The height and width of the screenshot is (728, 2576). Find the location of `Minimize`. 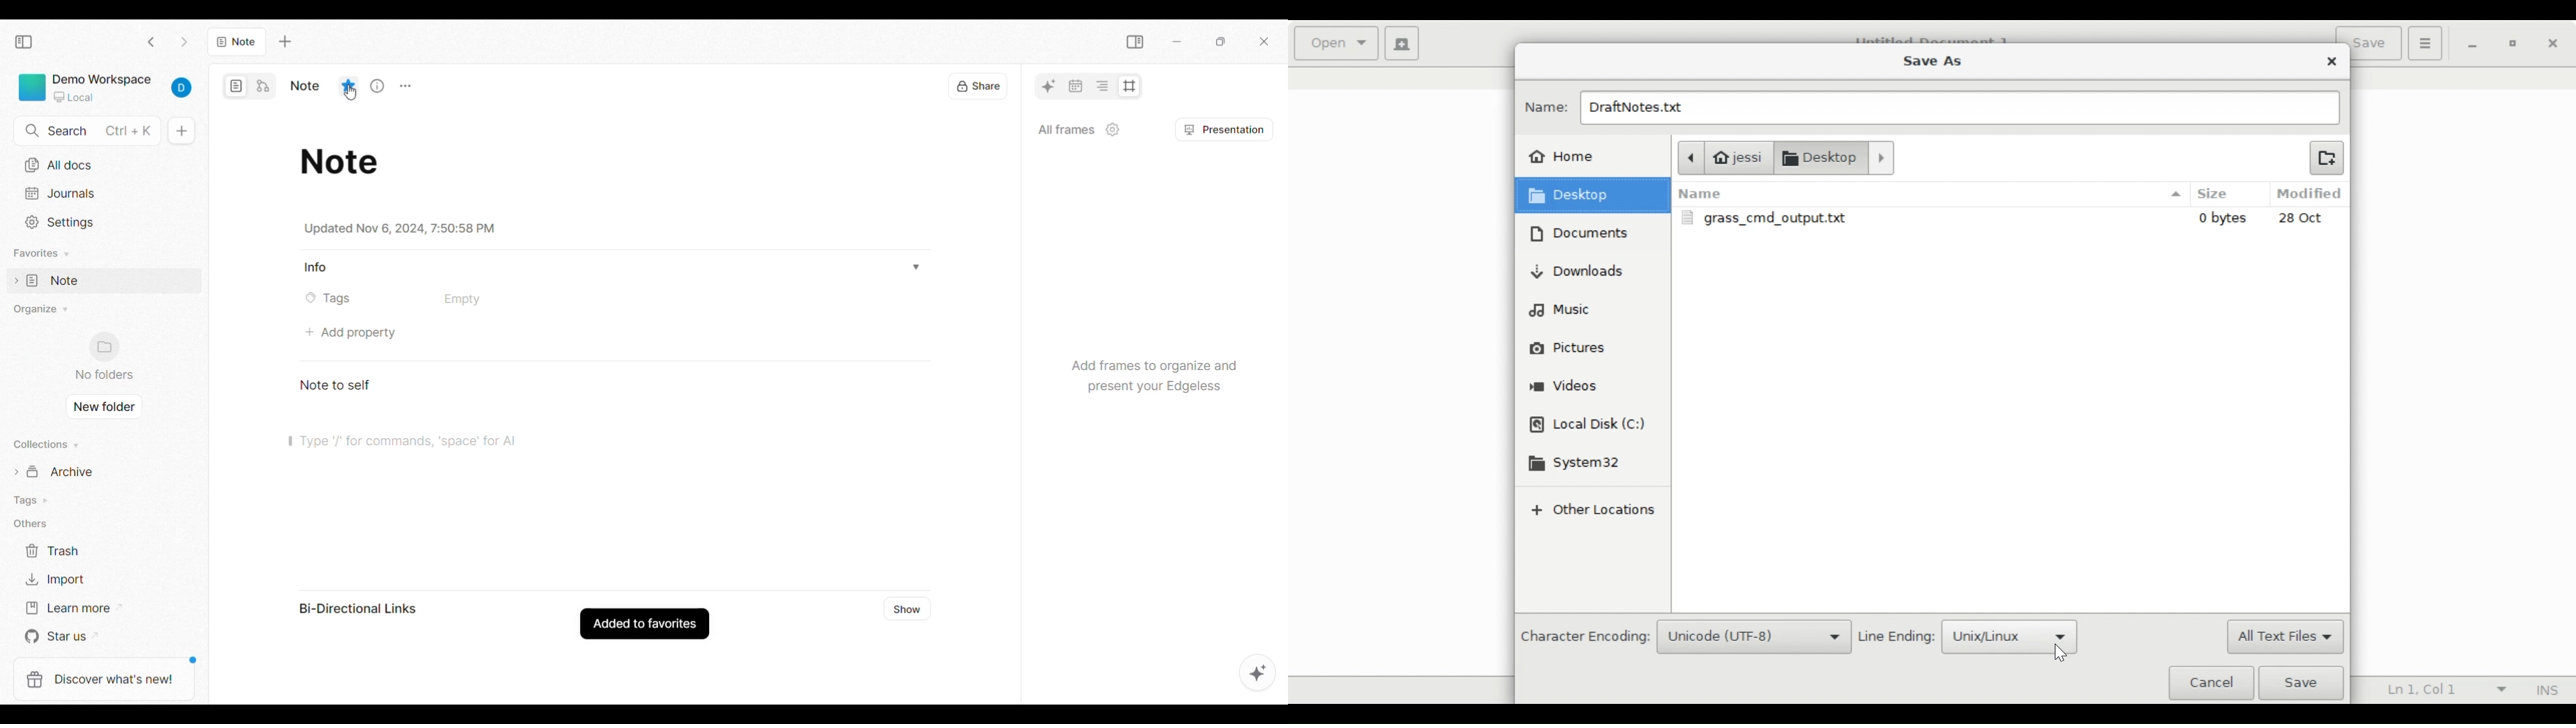

Minimize is located at coordinates (1177, 42).